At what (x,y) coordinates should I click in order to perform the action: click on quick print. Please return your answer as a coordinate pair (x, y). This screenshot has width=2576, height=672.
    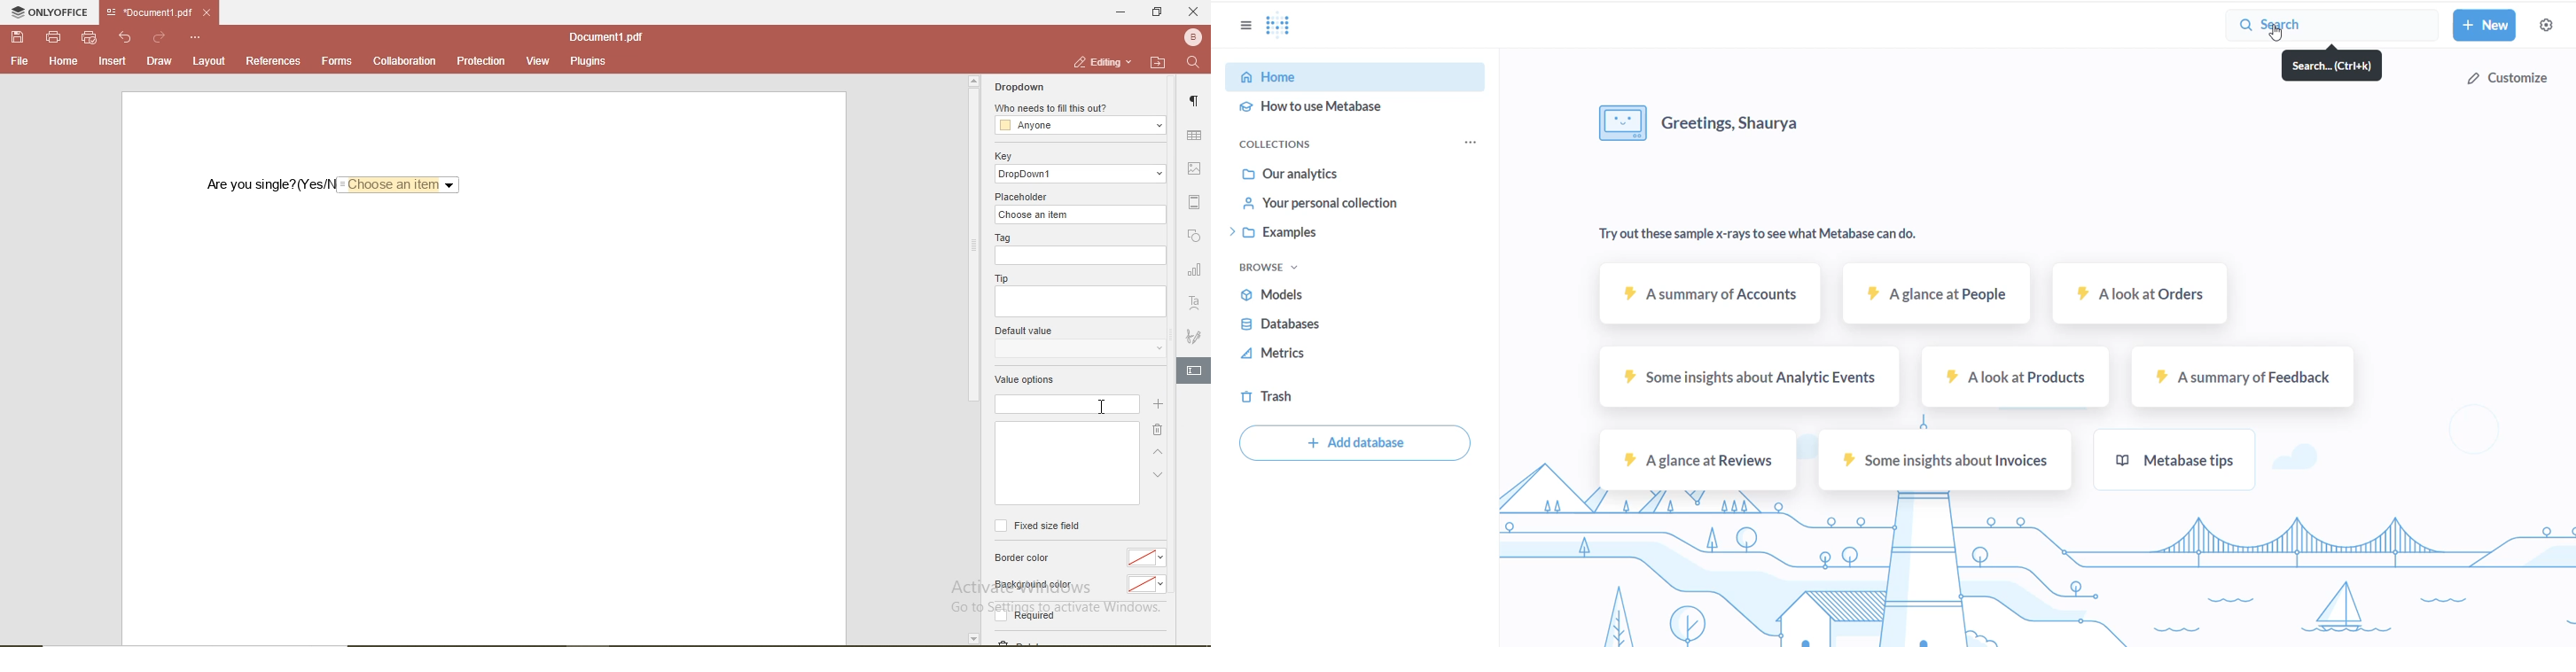
    Looking at the image, I should click on (90, 38).